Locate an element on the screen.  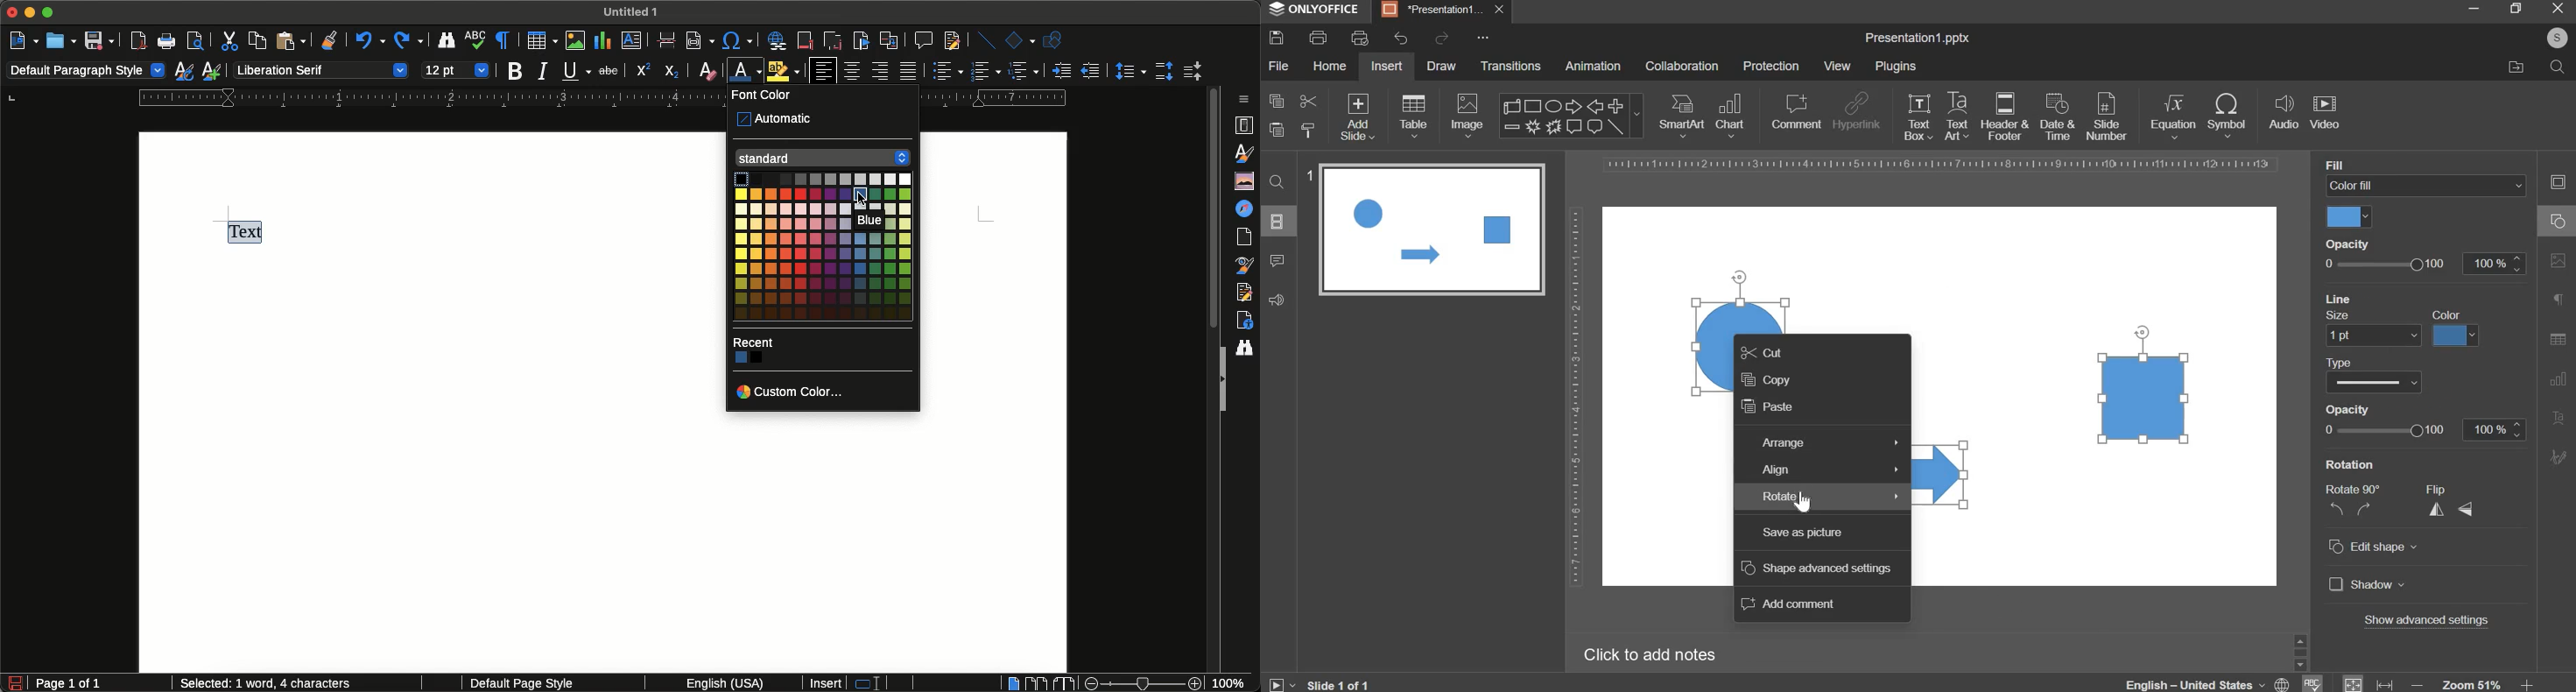
Selecting font color is located at coordinates (749, 71).